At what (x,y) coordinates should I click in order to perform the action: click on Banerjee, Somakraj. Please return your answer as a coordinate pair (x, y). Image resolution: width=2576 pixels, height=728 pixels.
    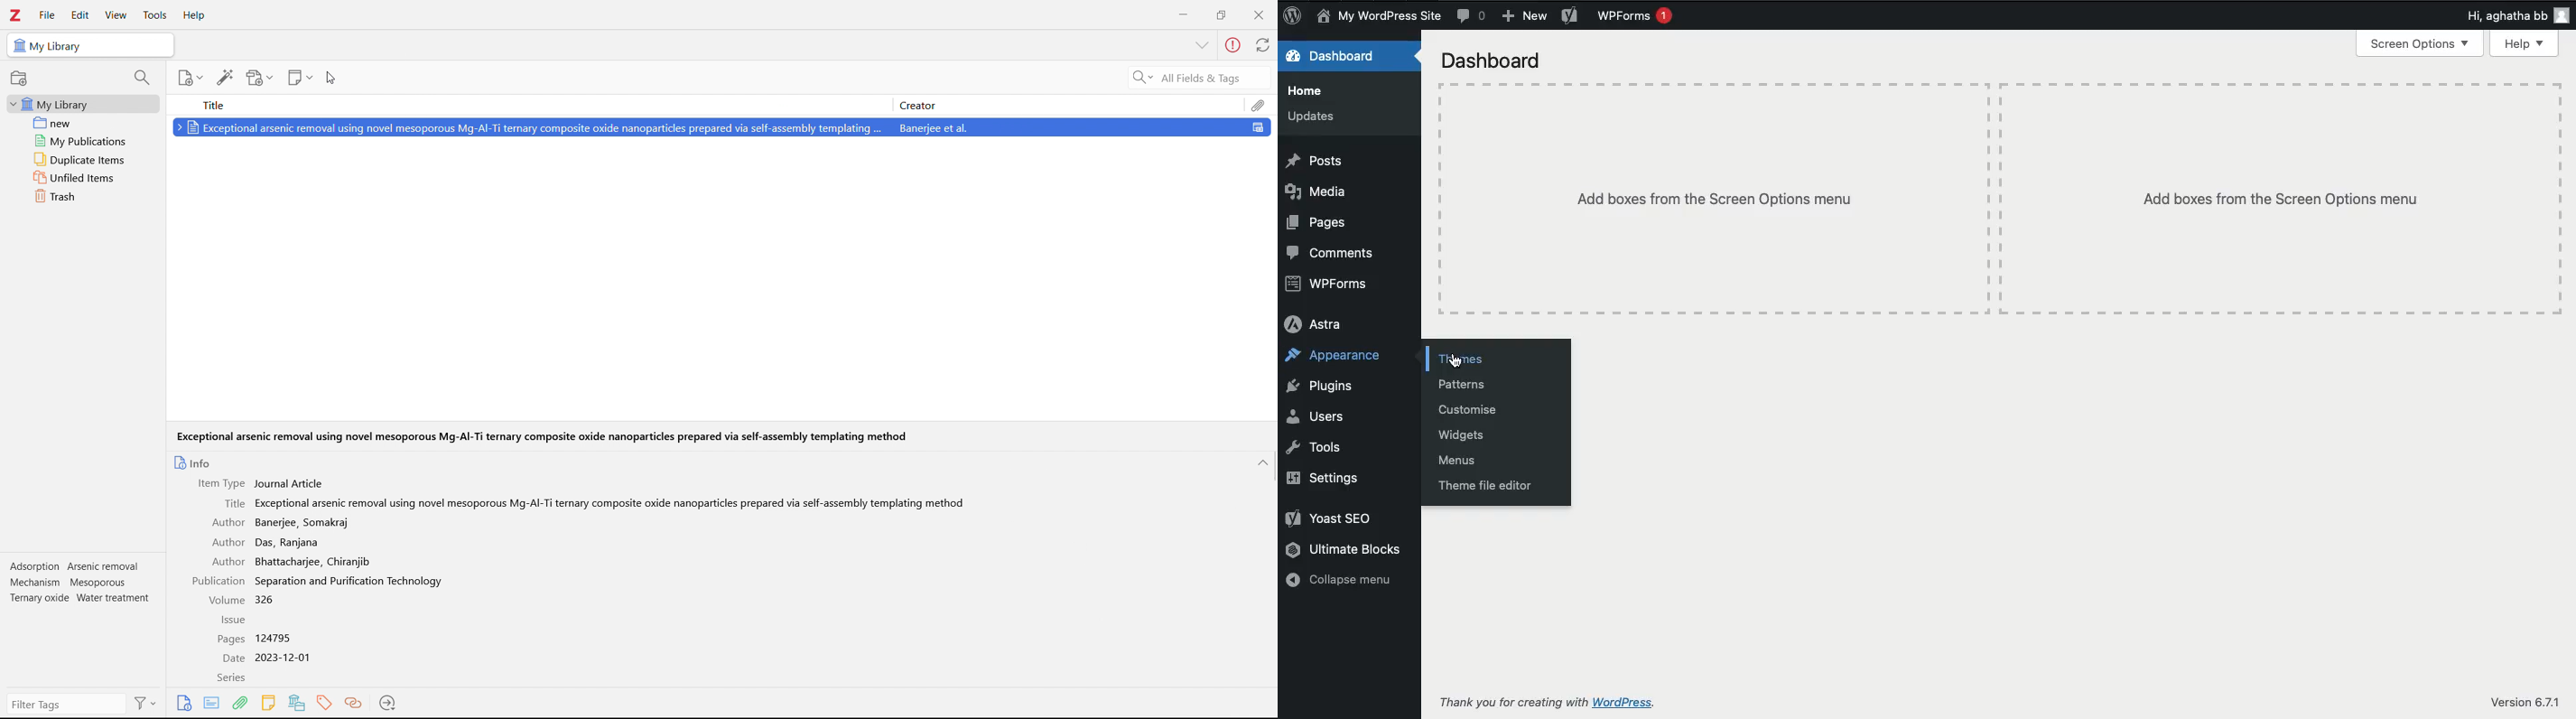
    Looking at the image, I should click on (305, 523).